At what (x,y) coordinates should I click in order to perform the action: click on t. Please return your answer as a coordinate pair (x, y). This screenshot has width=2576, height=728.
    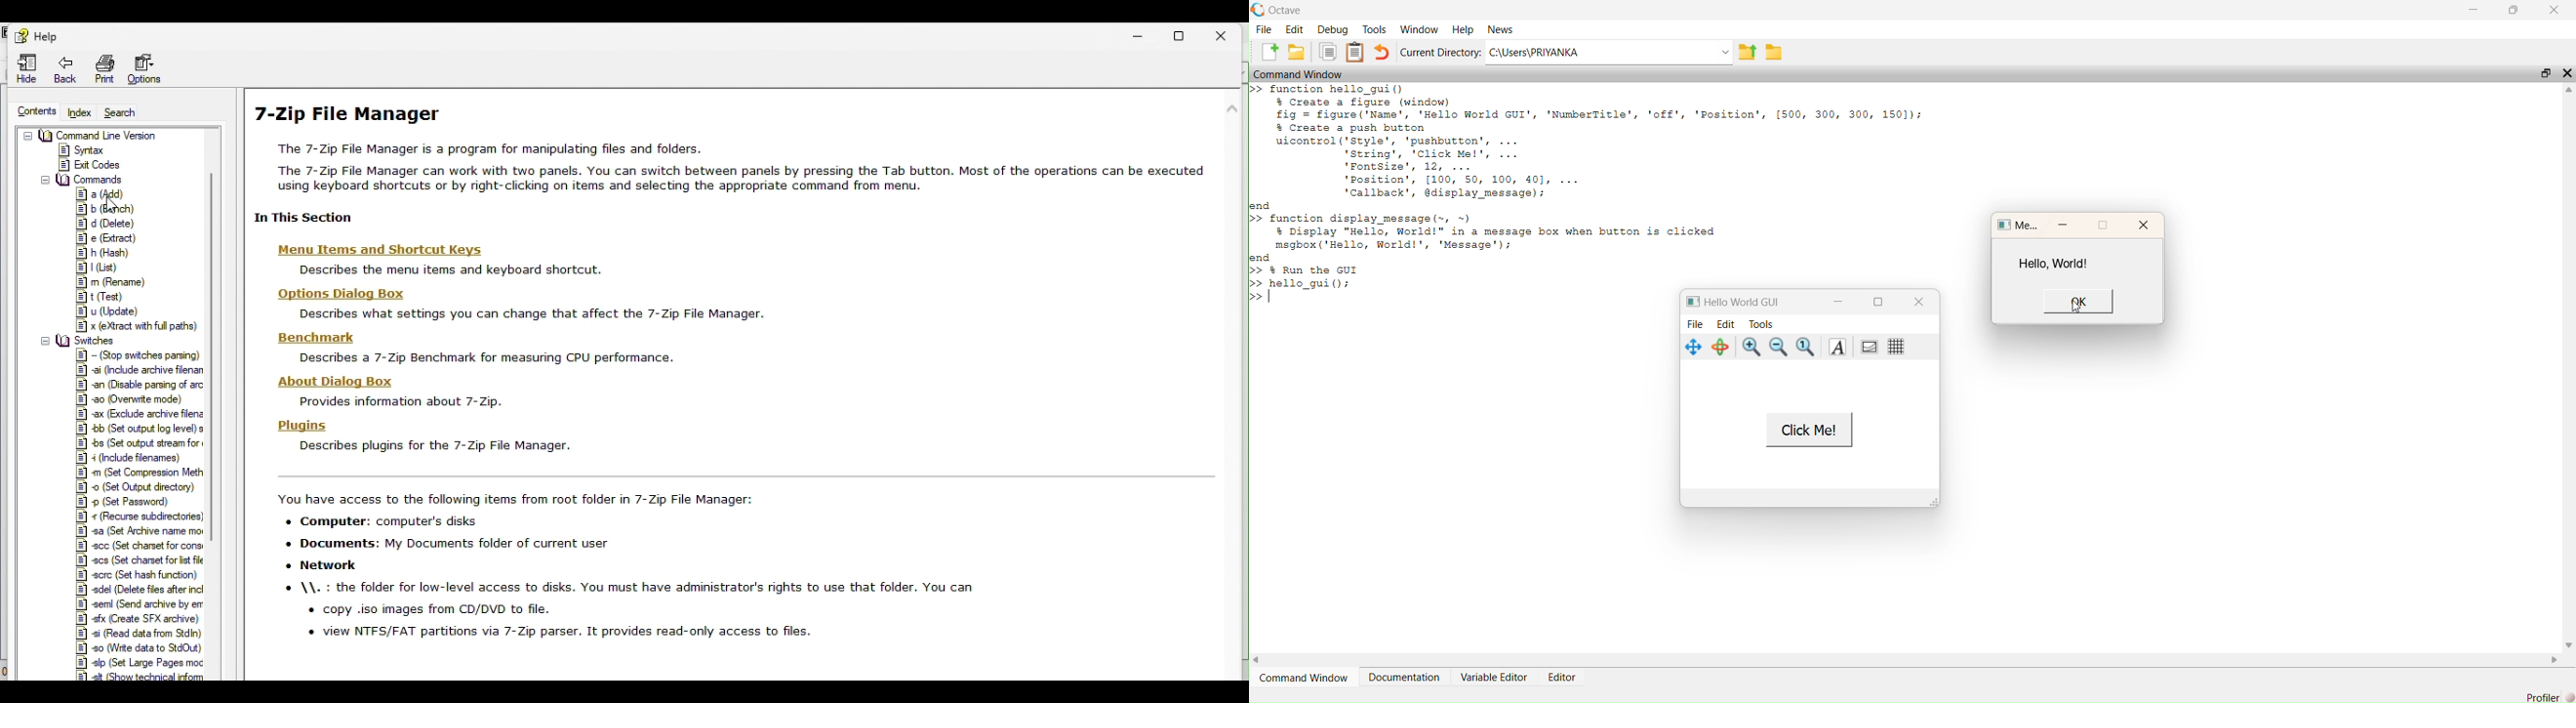
    Looking at the image, I should click on (113, 296).